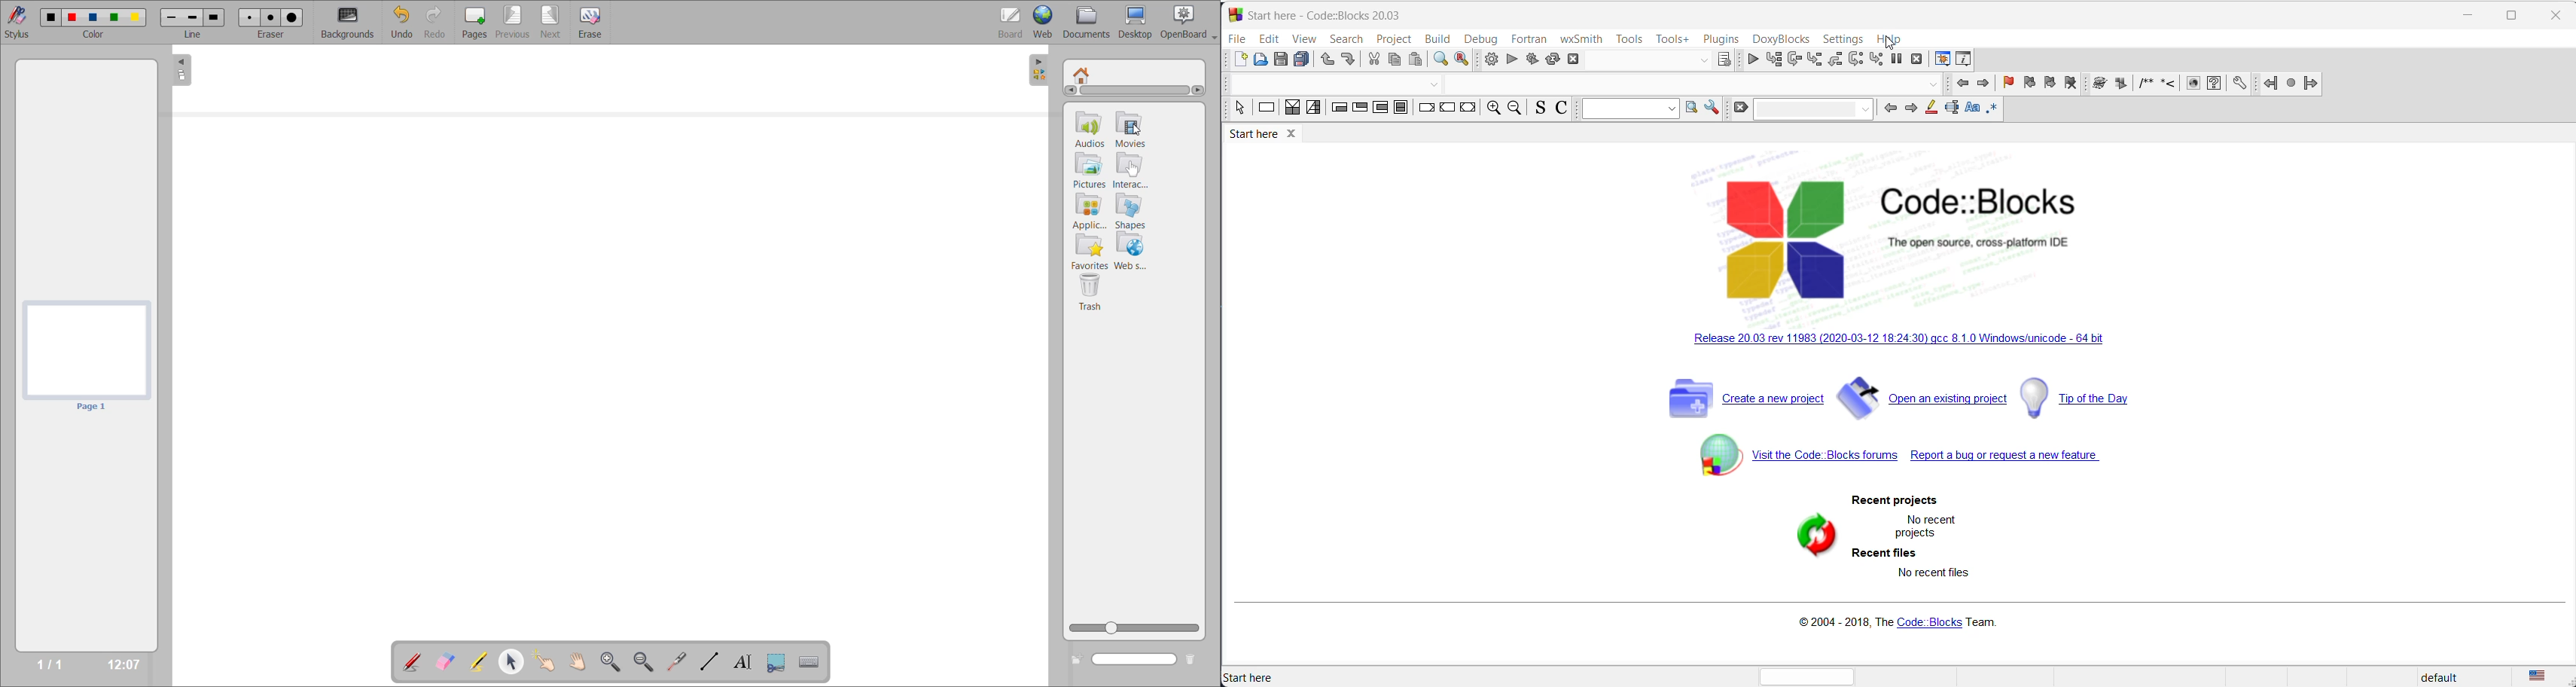 The width and height of the screenshot is (2576, 700). Describe the element at coordinates (273, 36) in the screenshot. I see `eraser ` at that location.